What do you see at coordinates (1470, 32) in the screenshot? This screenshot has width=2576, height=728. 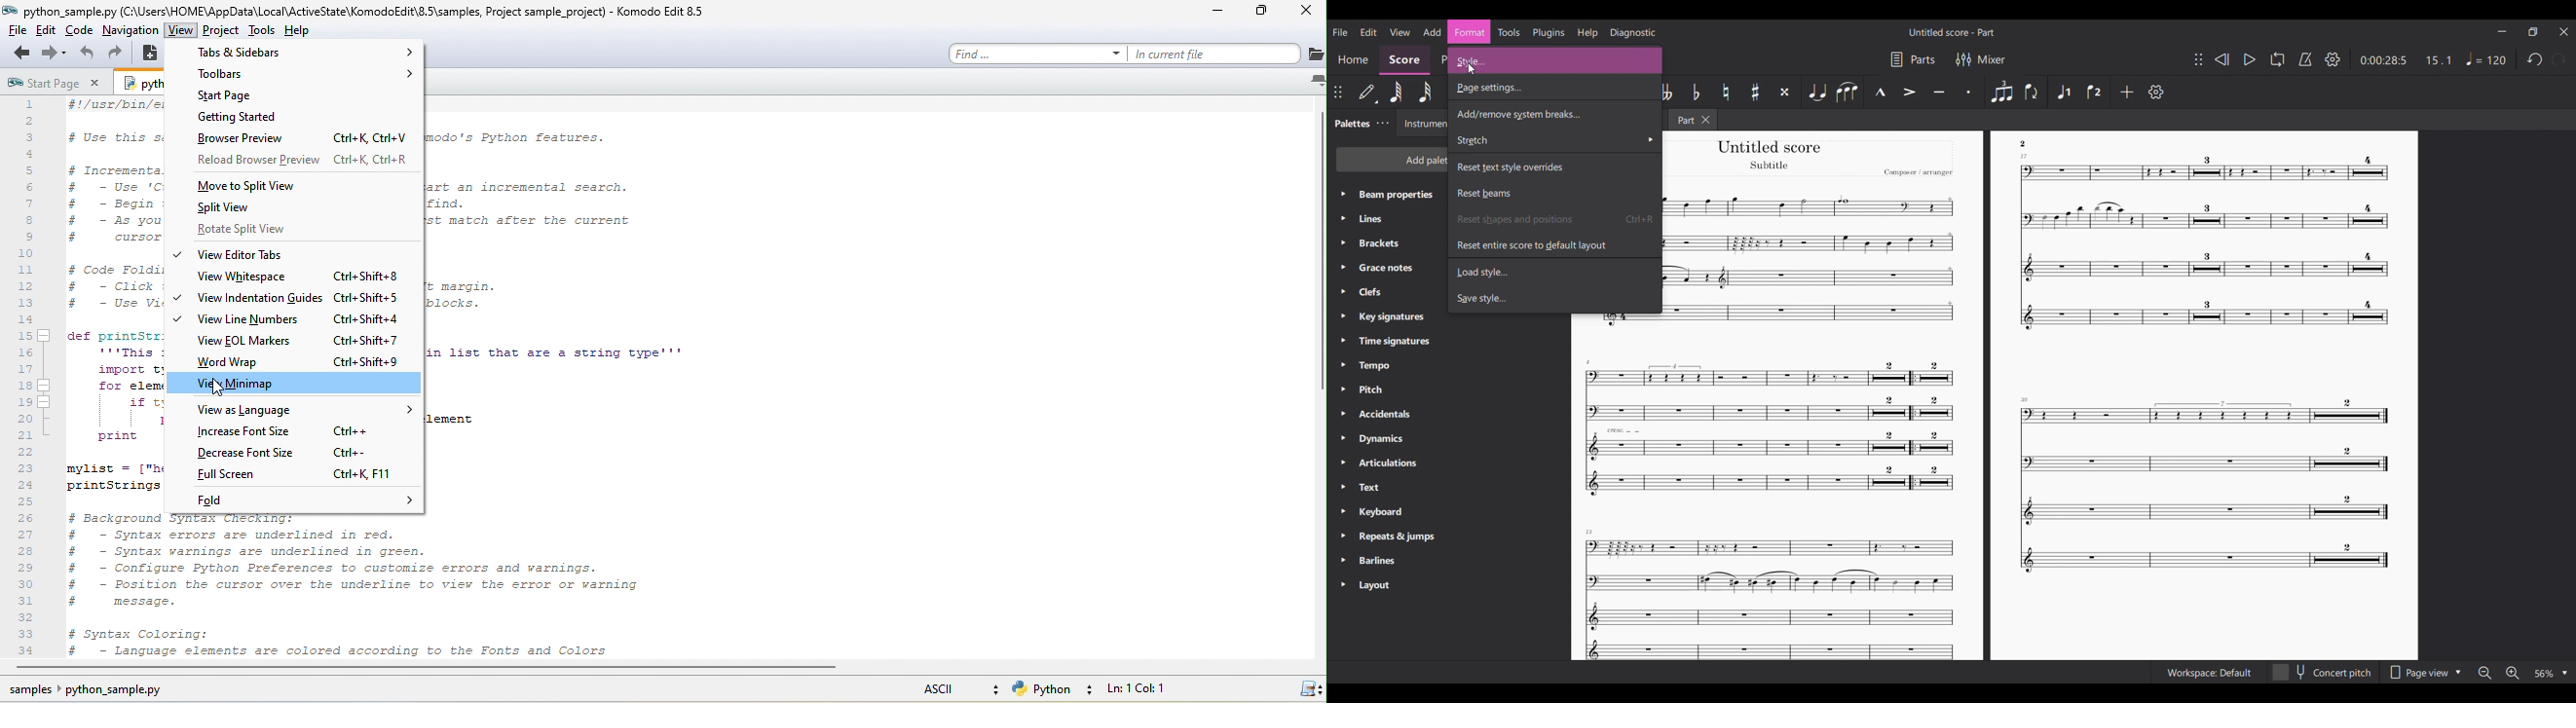 I see `format` at bounding box center [1470, 32].